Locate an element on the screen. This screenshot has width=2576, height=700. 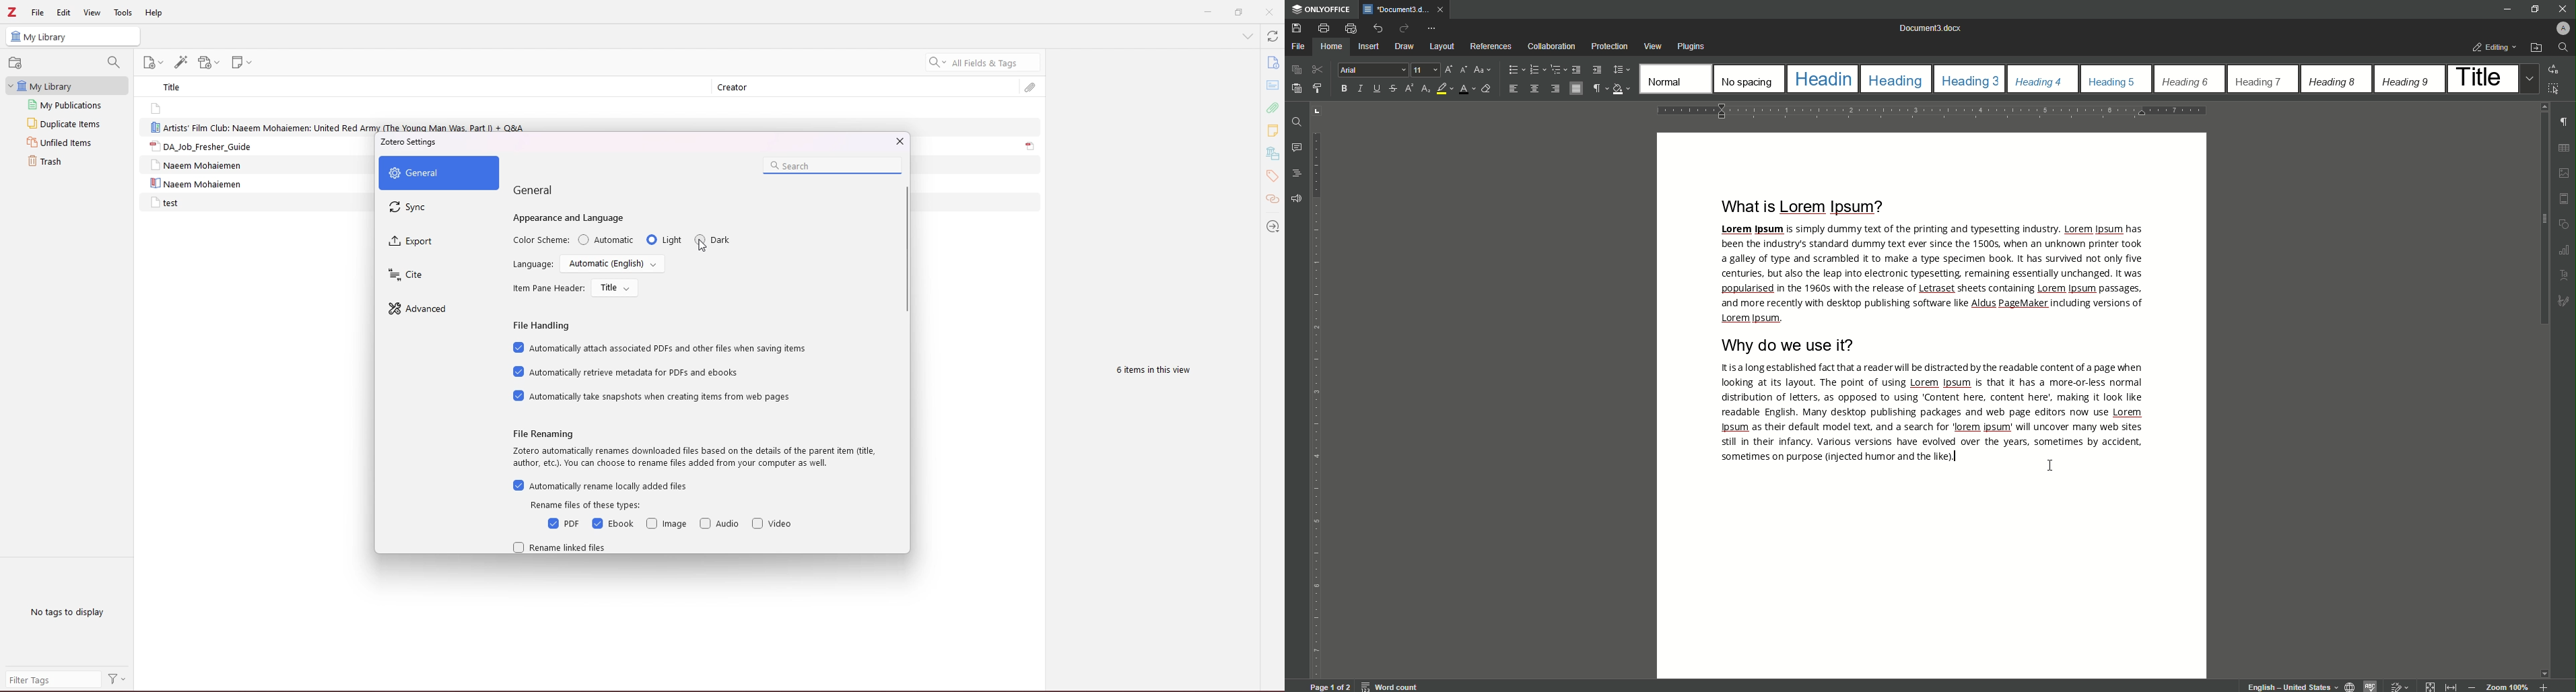
Copy is located at coordinates (1295, 70).